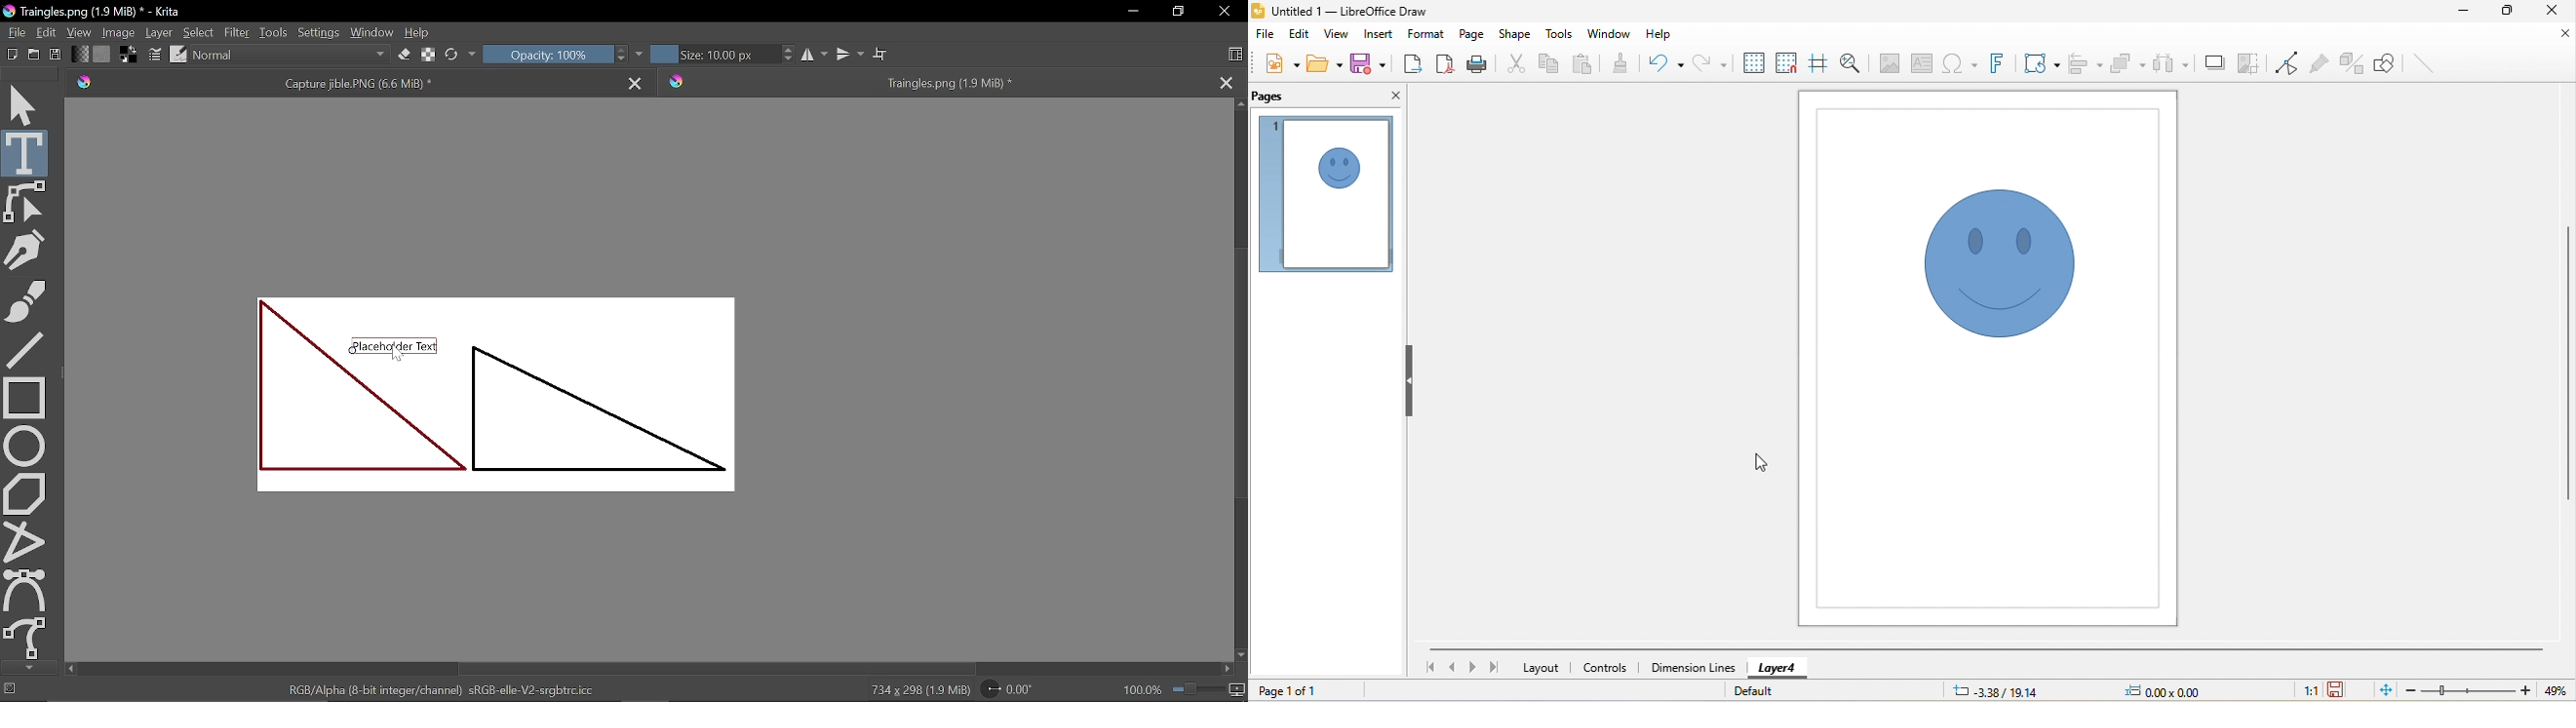 The height and width of the screenshot is (728, 2576). What do you see at coordinates (1997, 265) in the screenshot?
I see `Locked an object ` at bounding box center [1997, 265].